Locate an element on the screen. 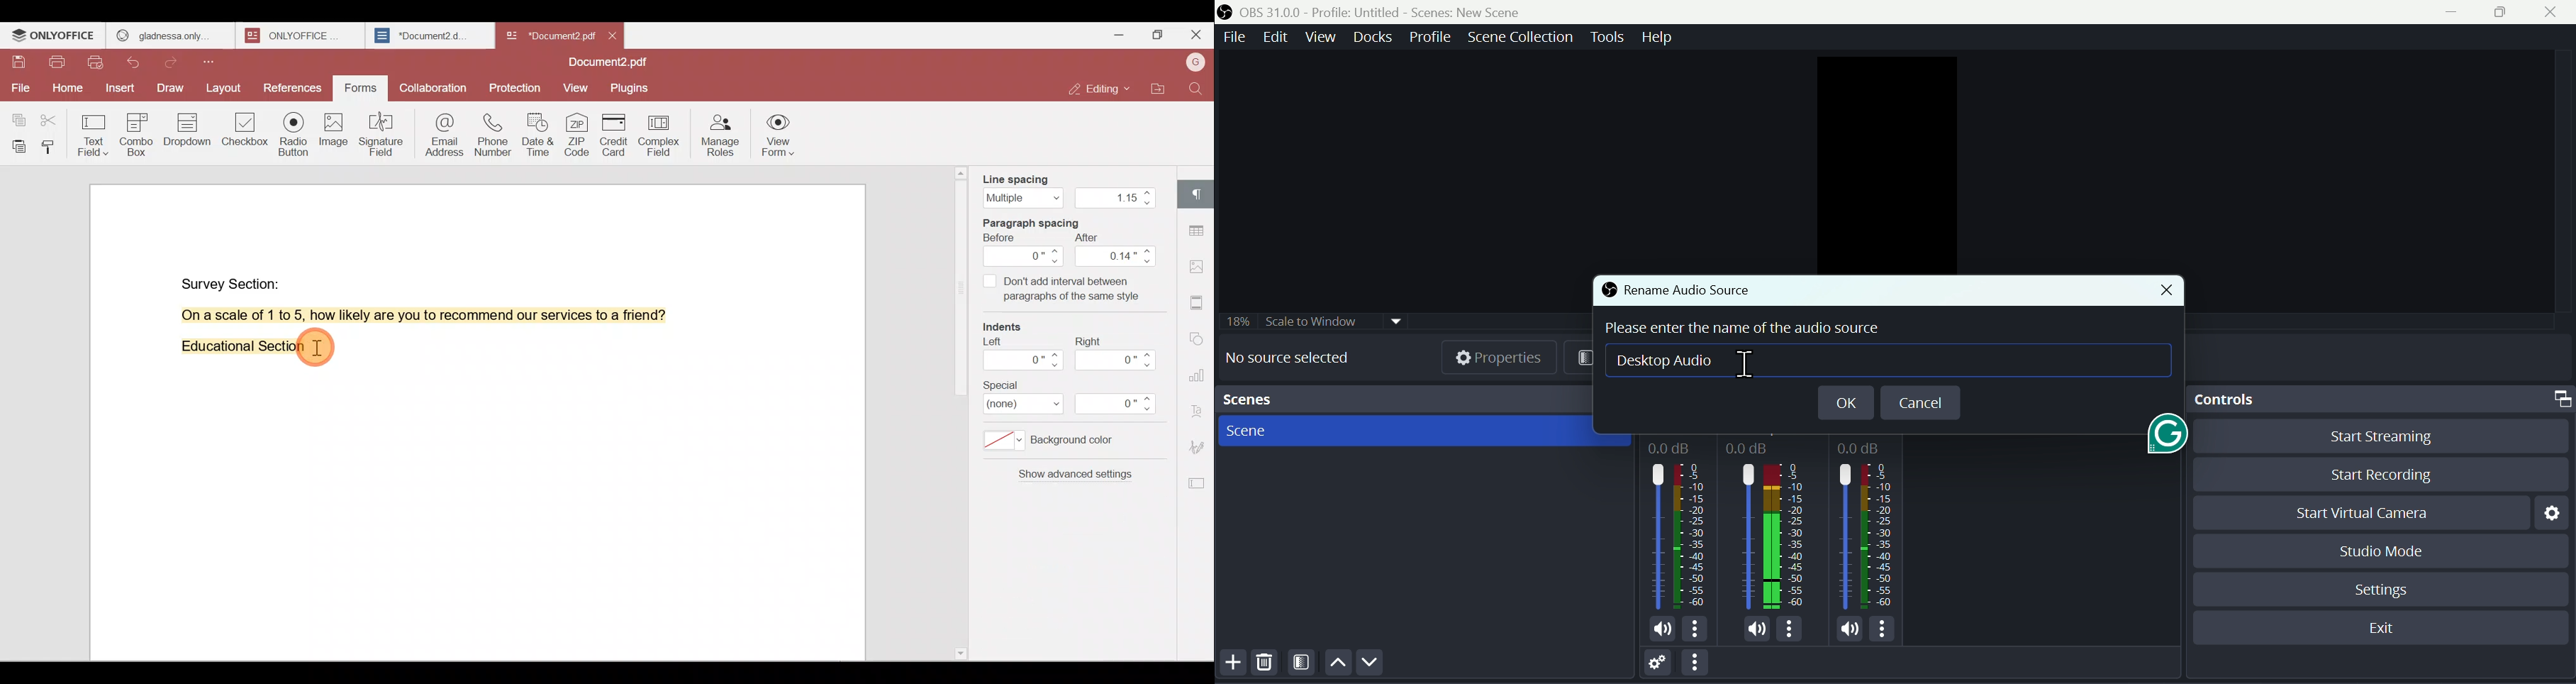 The height and width of the screenshot is (700, 2576). Header & footer settings is located at coordinates (1200, 301).